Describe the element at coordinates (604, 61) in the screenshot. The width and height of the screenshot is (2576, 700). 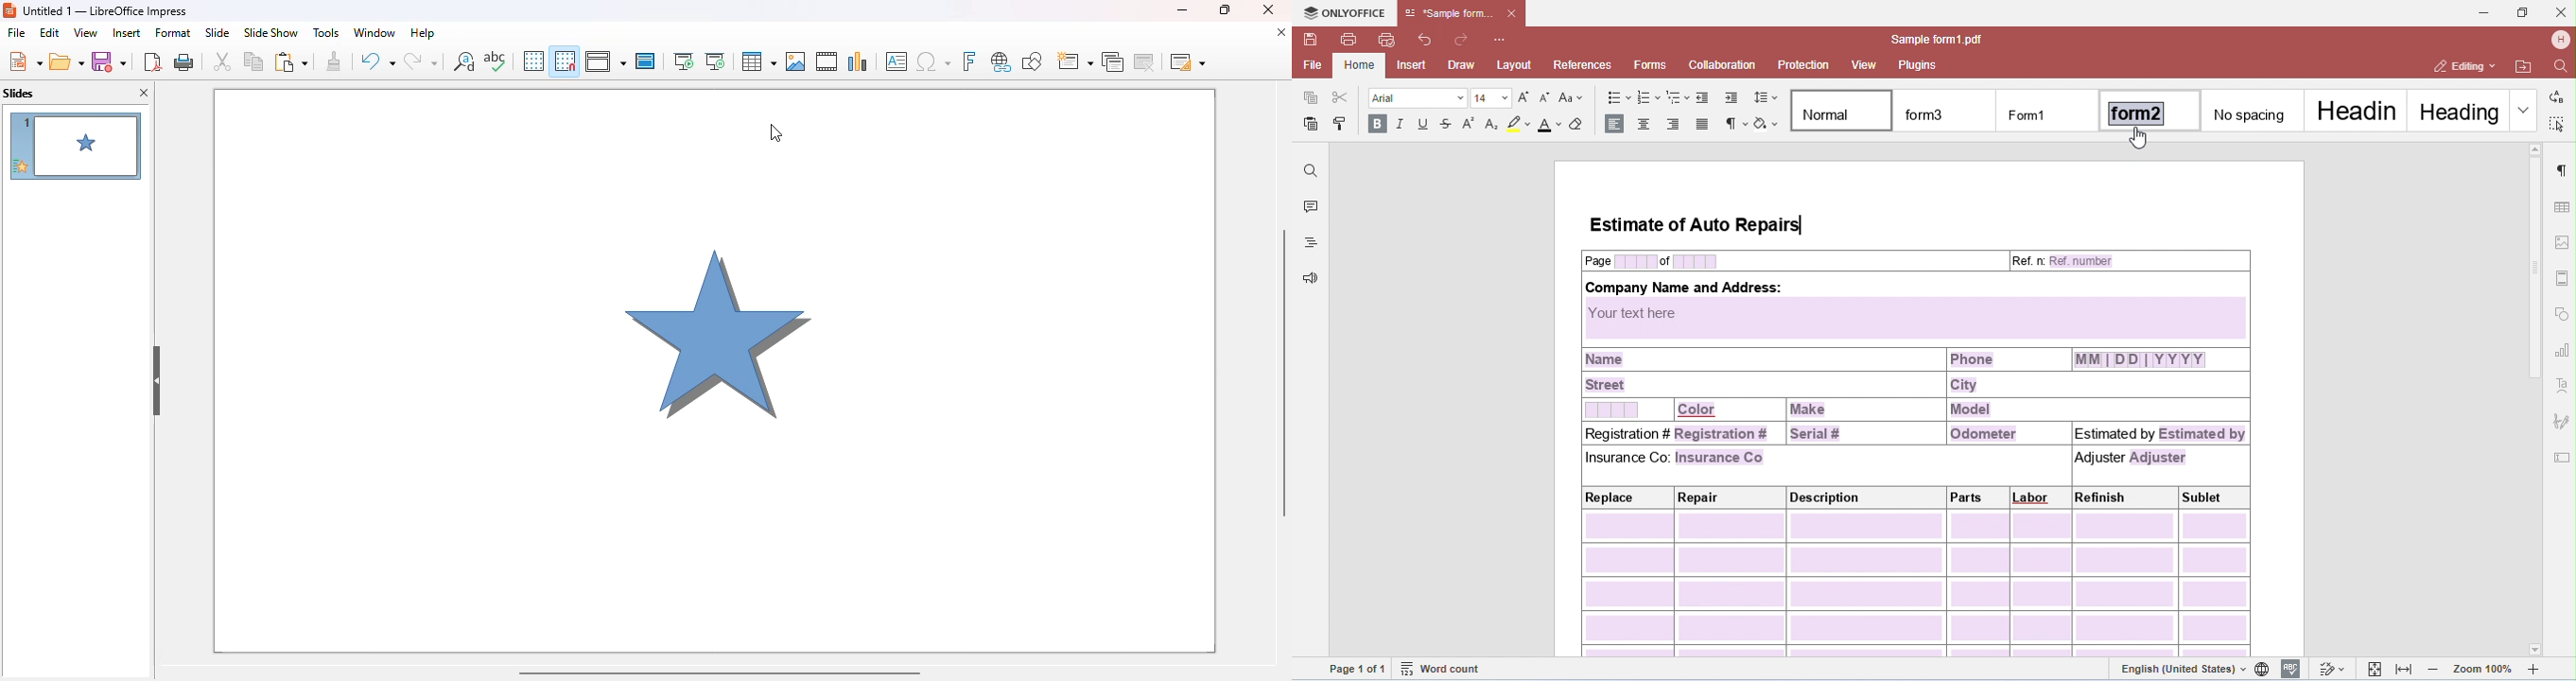
I see `display views` at that location.